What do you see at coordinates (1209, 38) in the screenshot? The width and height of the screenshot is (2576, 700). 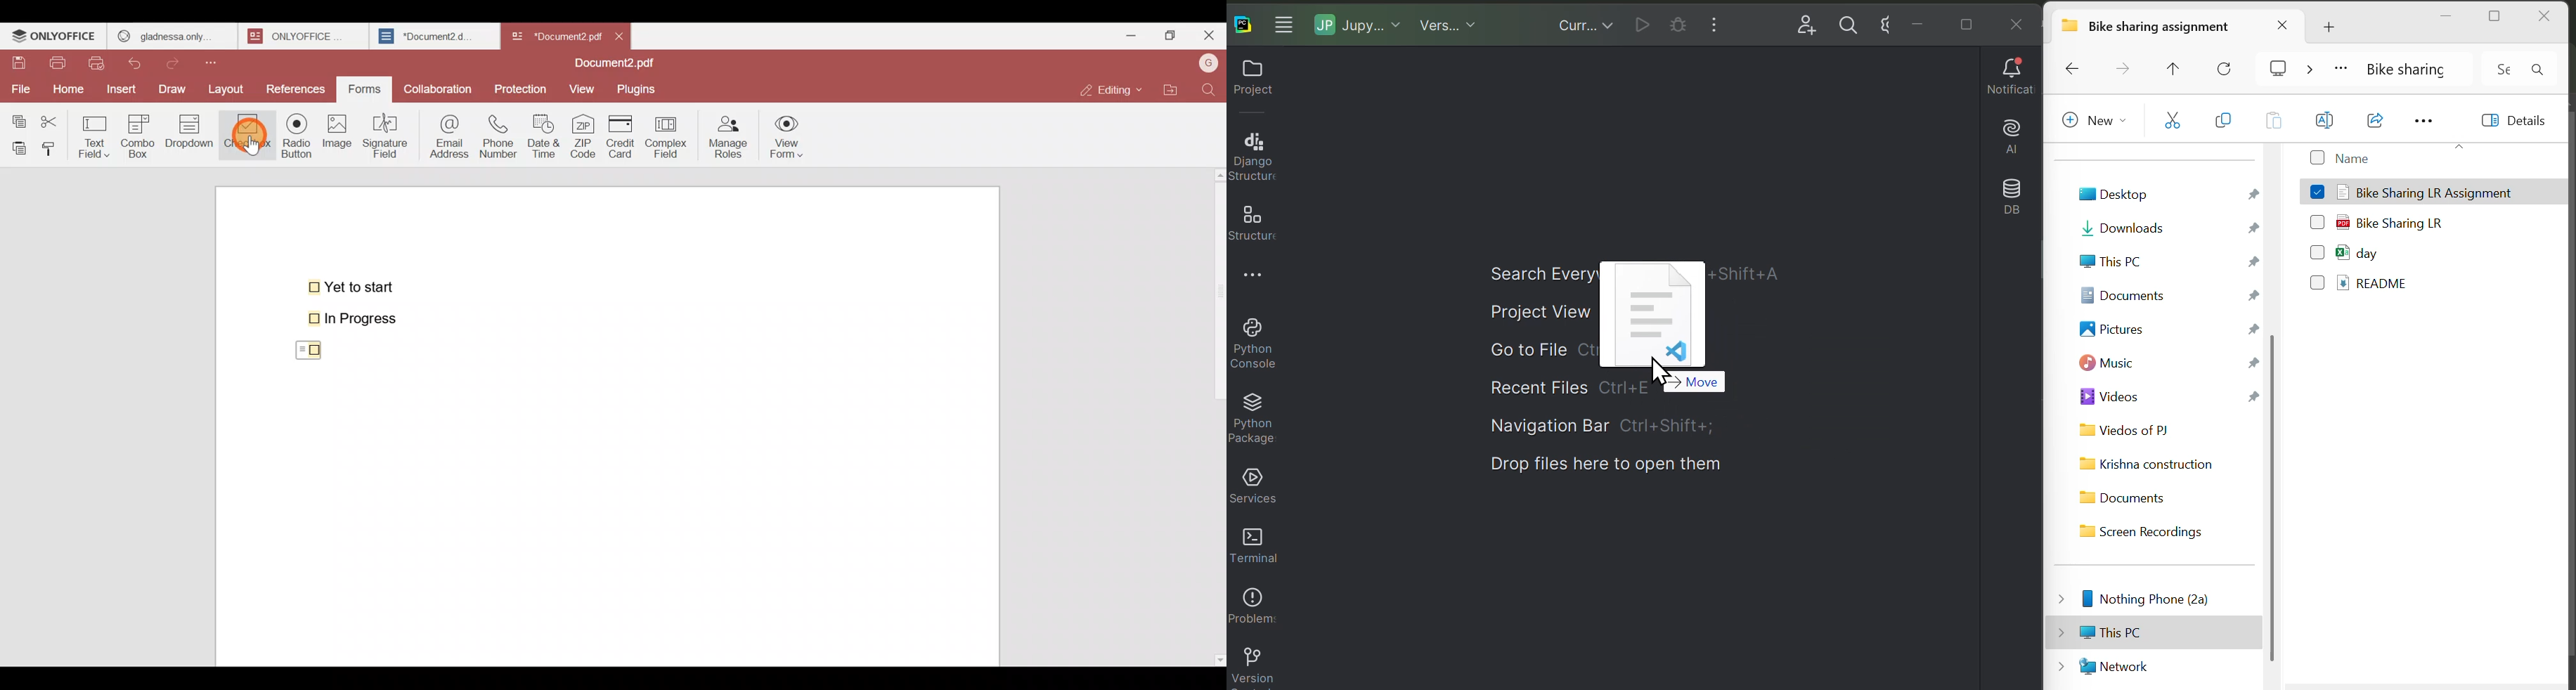 I see `Close` at bounding box center [1209, 38].